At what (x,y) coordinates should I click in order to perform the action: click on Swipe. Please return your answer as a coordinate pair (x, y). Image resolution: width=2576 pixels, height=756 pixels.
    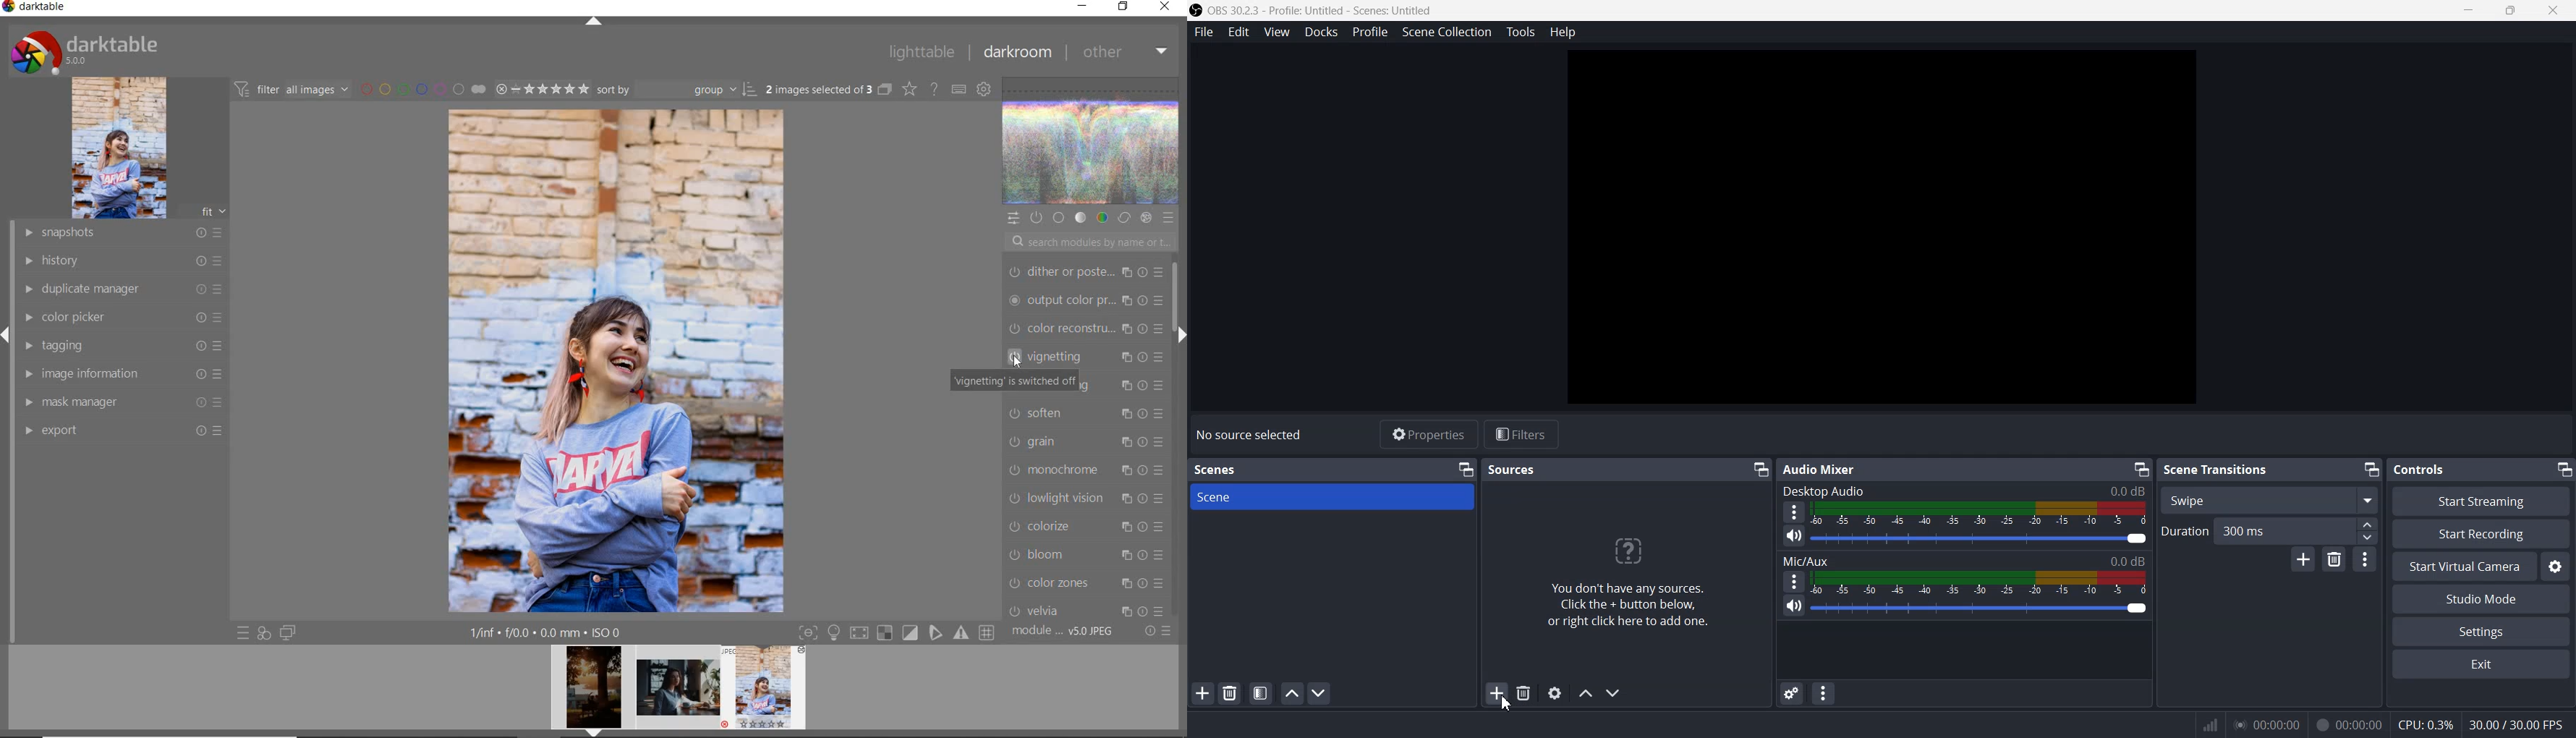
    Looking at the image, I should click on (2270, 499).